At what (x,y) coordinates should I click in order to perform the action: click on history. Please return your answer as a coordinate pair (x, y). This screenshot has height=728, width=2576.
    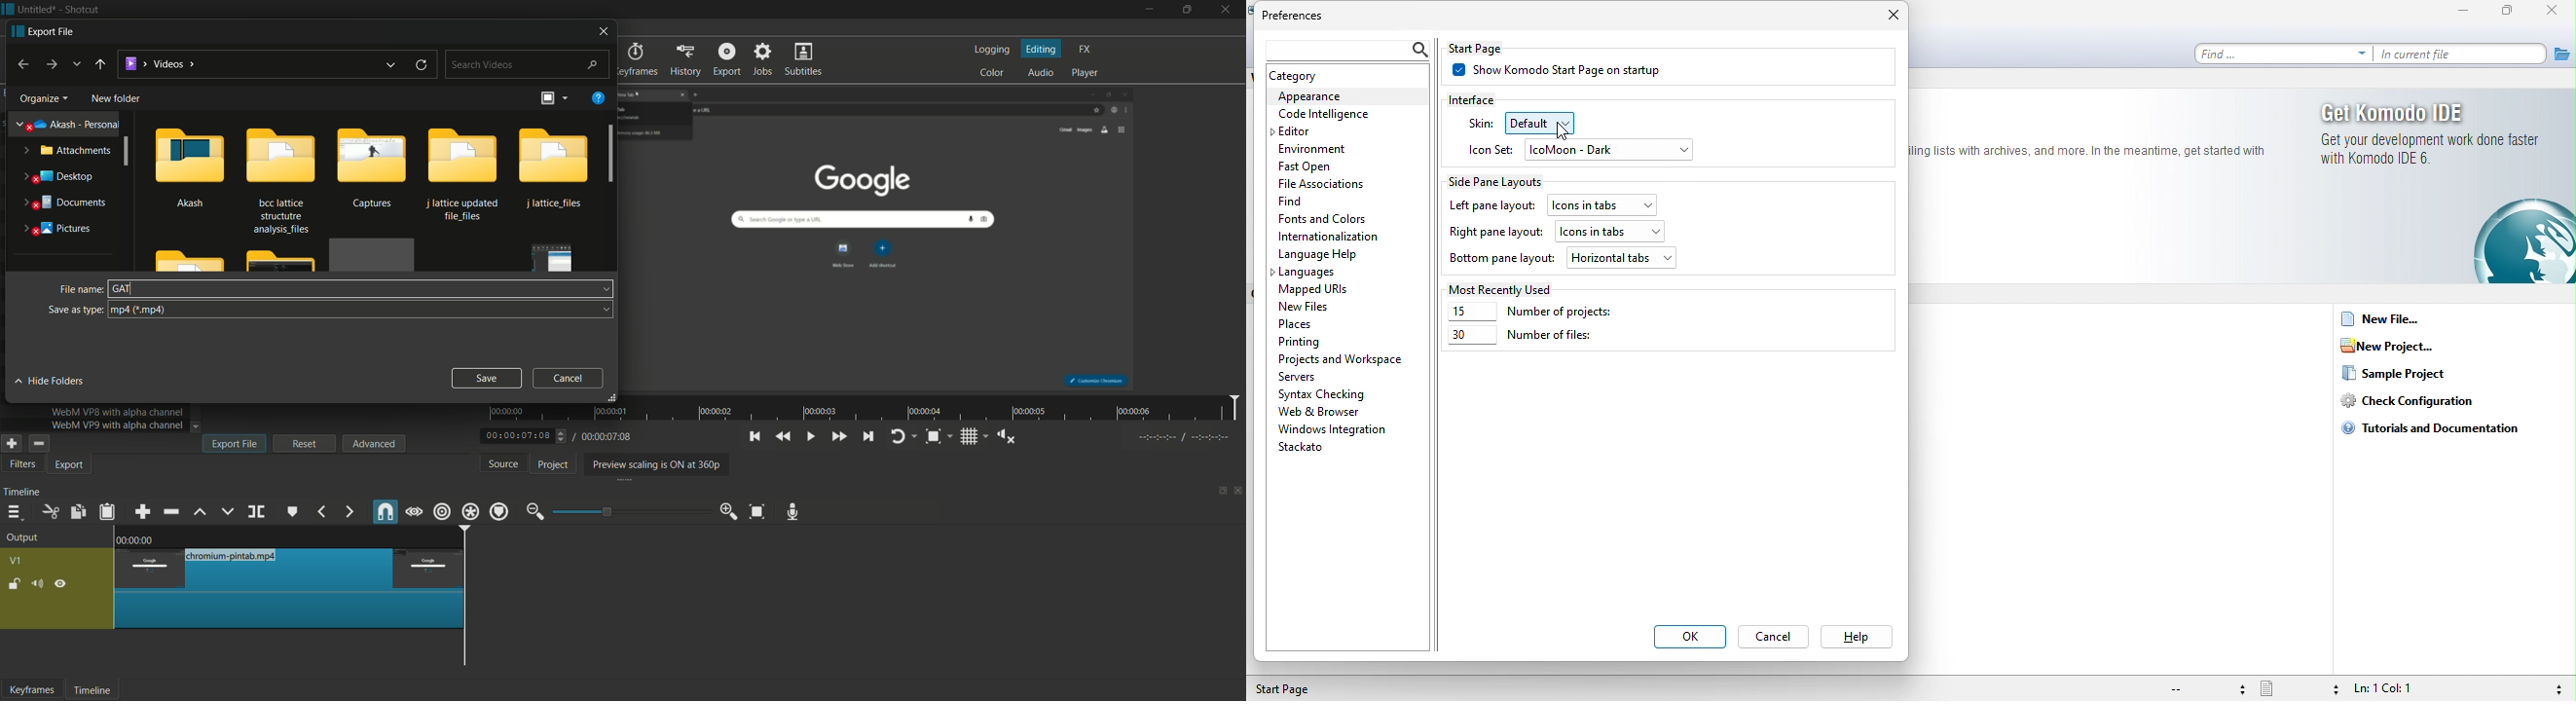
    Looking at the image, I should click on (685, 59).